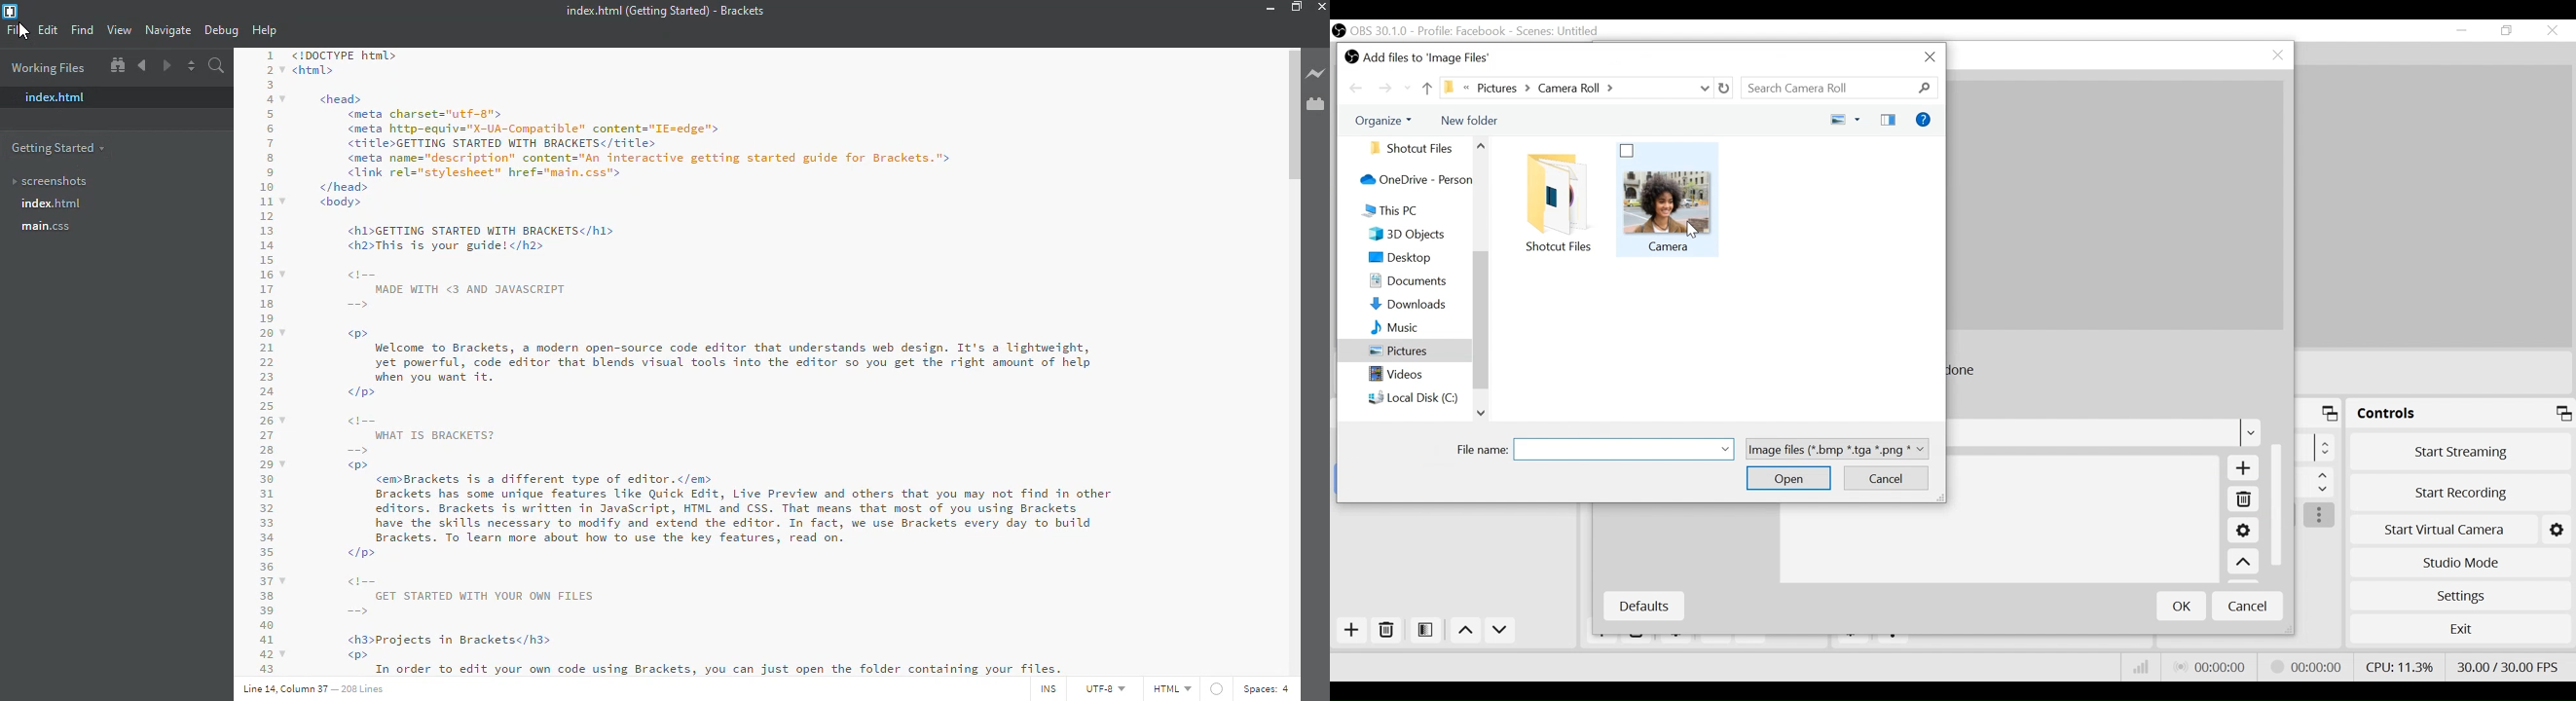  I want to click on New Folder, so click(1469, 120).